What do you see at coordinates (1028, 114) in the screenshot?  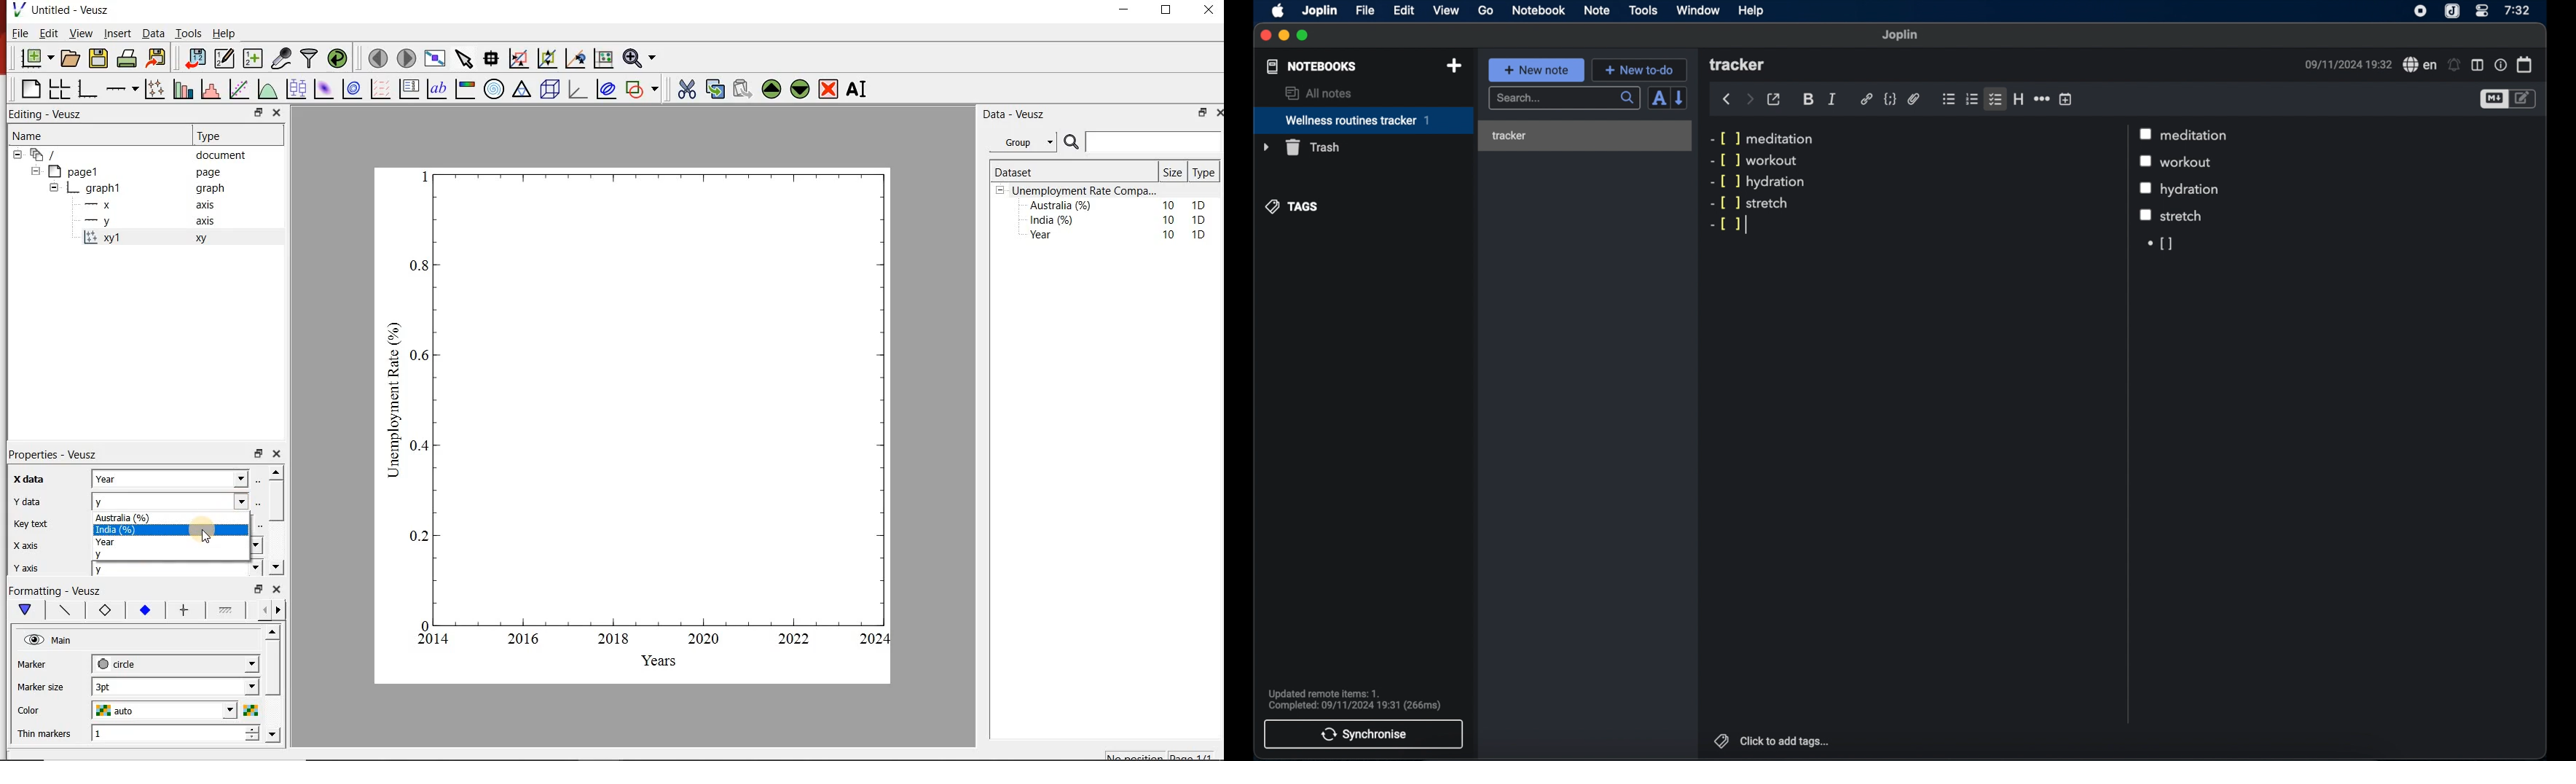 I see `Data - Veusz` at bounding box center [1028, 114].